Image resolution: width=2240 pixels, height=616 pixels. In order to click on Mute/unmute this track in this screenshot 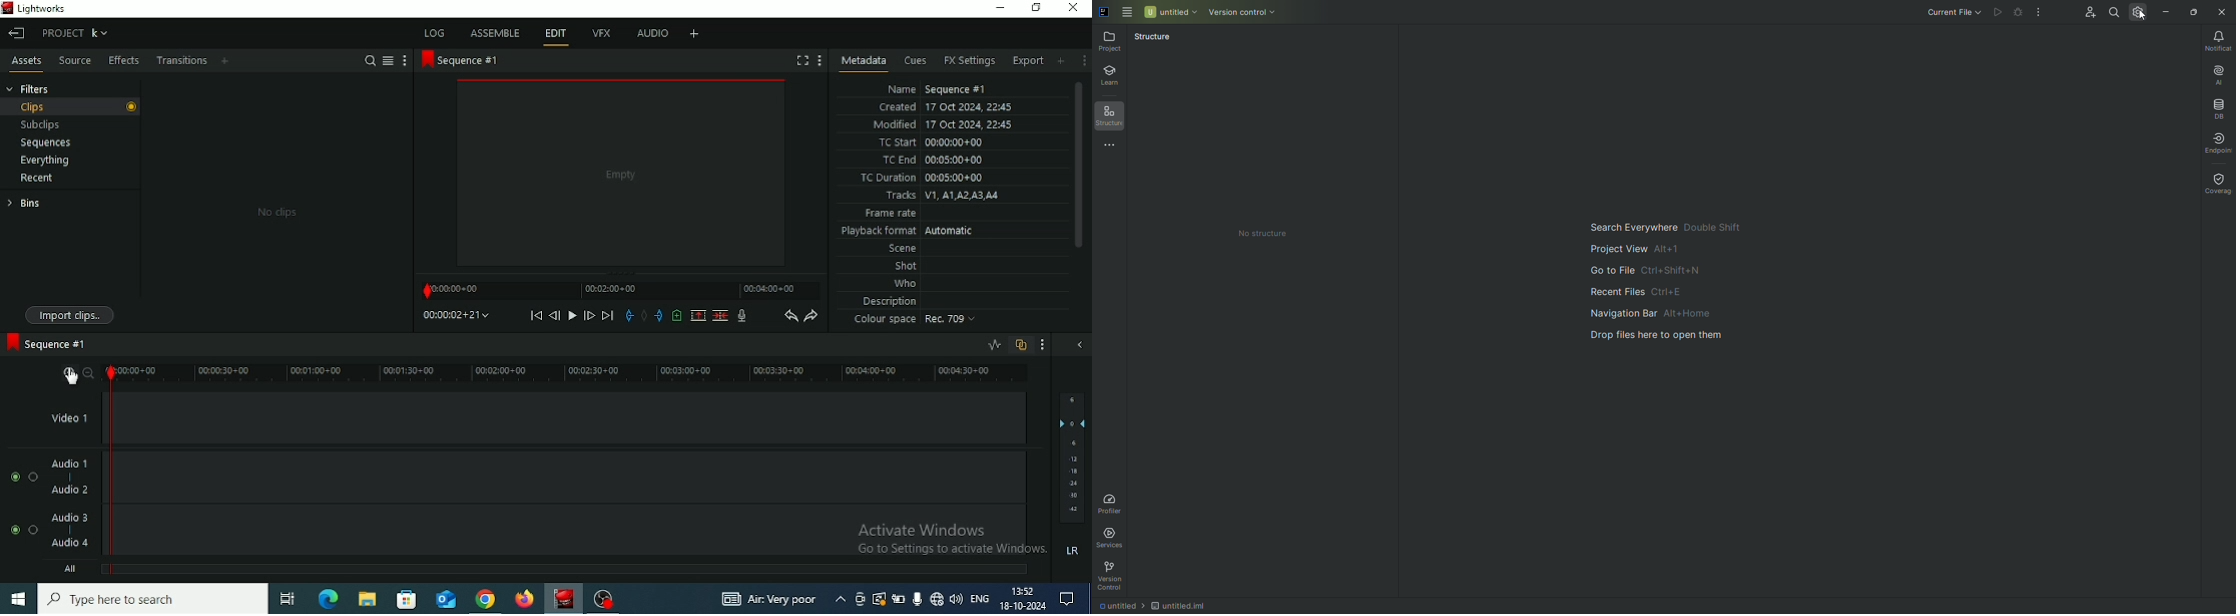, I will do `click(14, 530)`.